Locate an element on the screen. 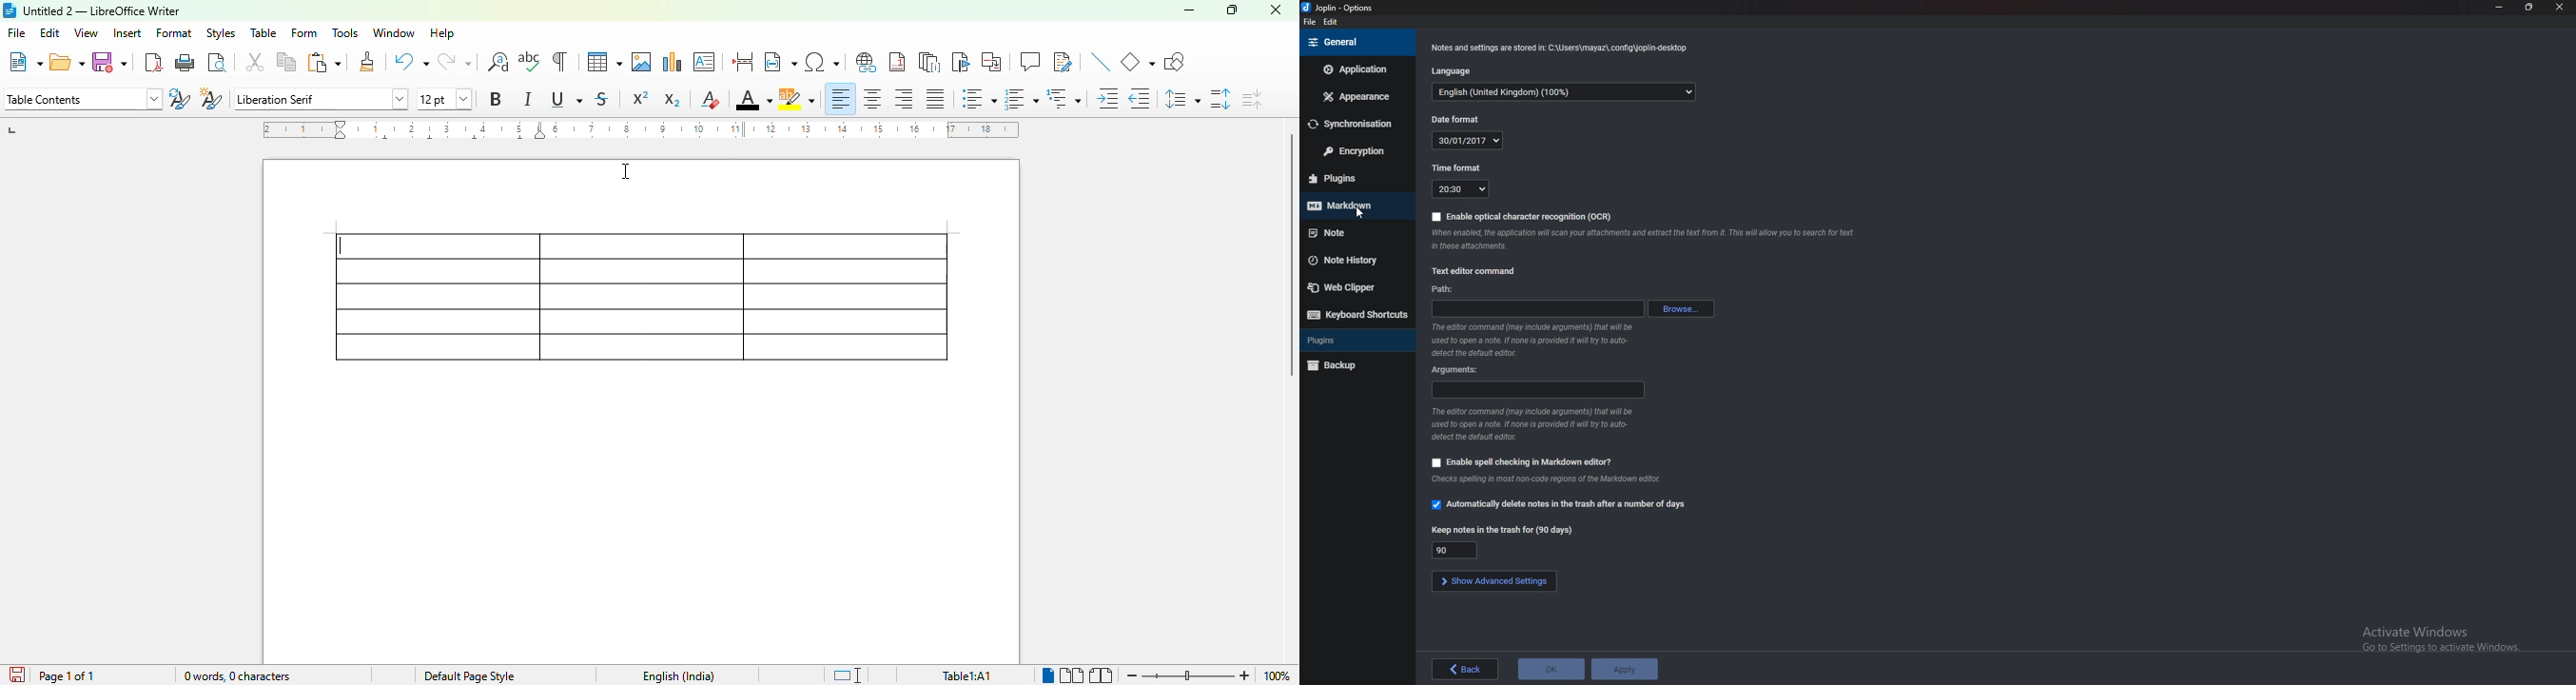  Info on notes and settings is located at coordinates (1563, 49).